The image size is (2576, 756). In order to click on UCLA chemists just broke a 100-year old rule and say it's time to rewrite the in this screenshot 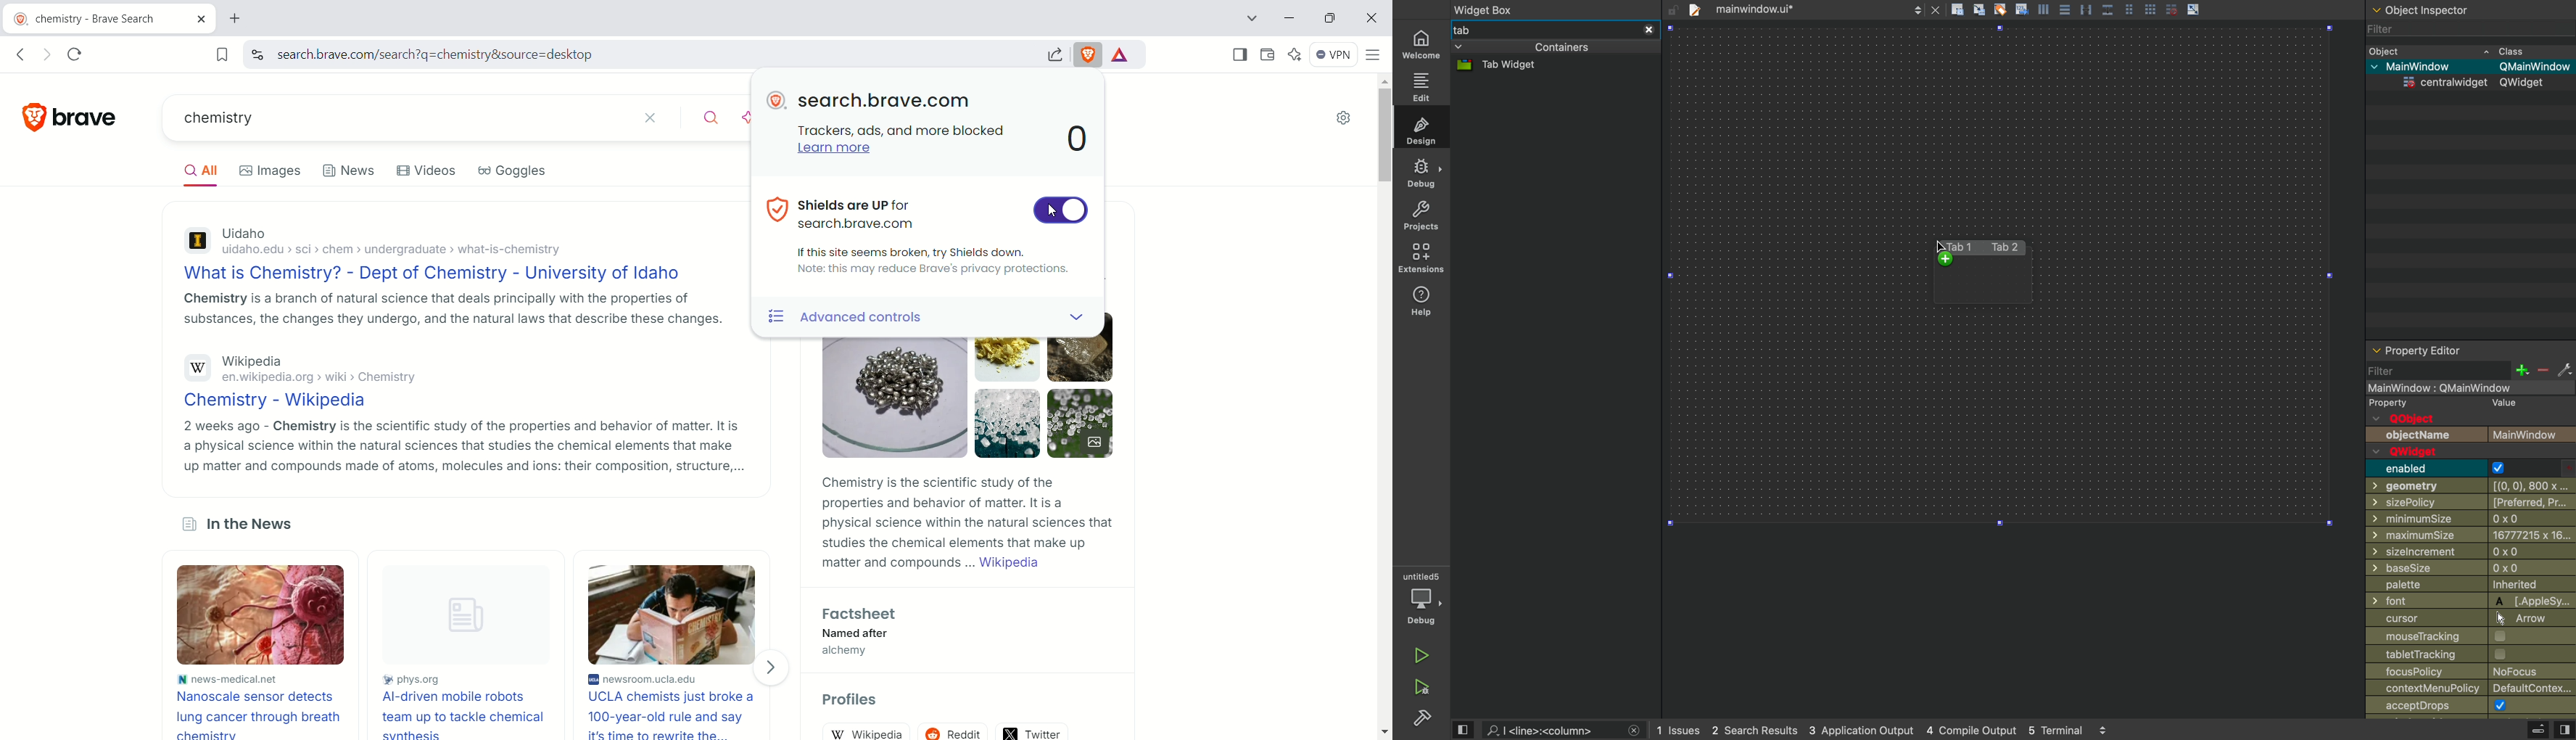, I will do `click(676, 715)`.